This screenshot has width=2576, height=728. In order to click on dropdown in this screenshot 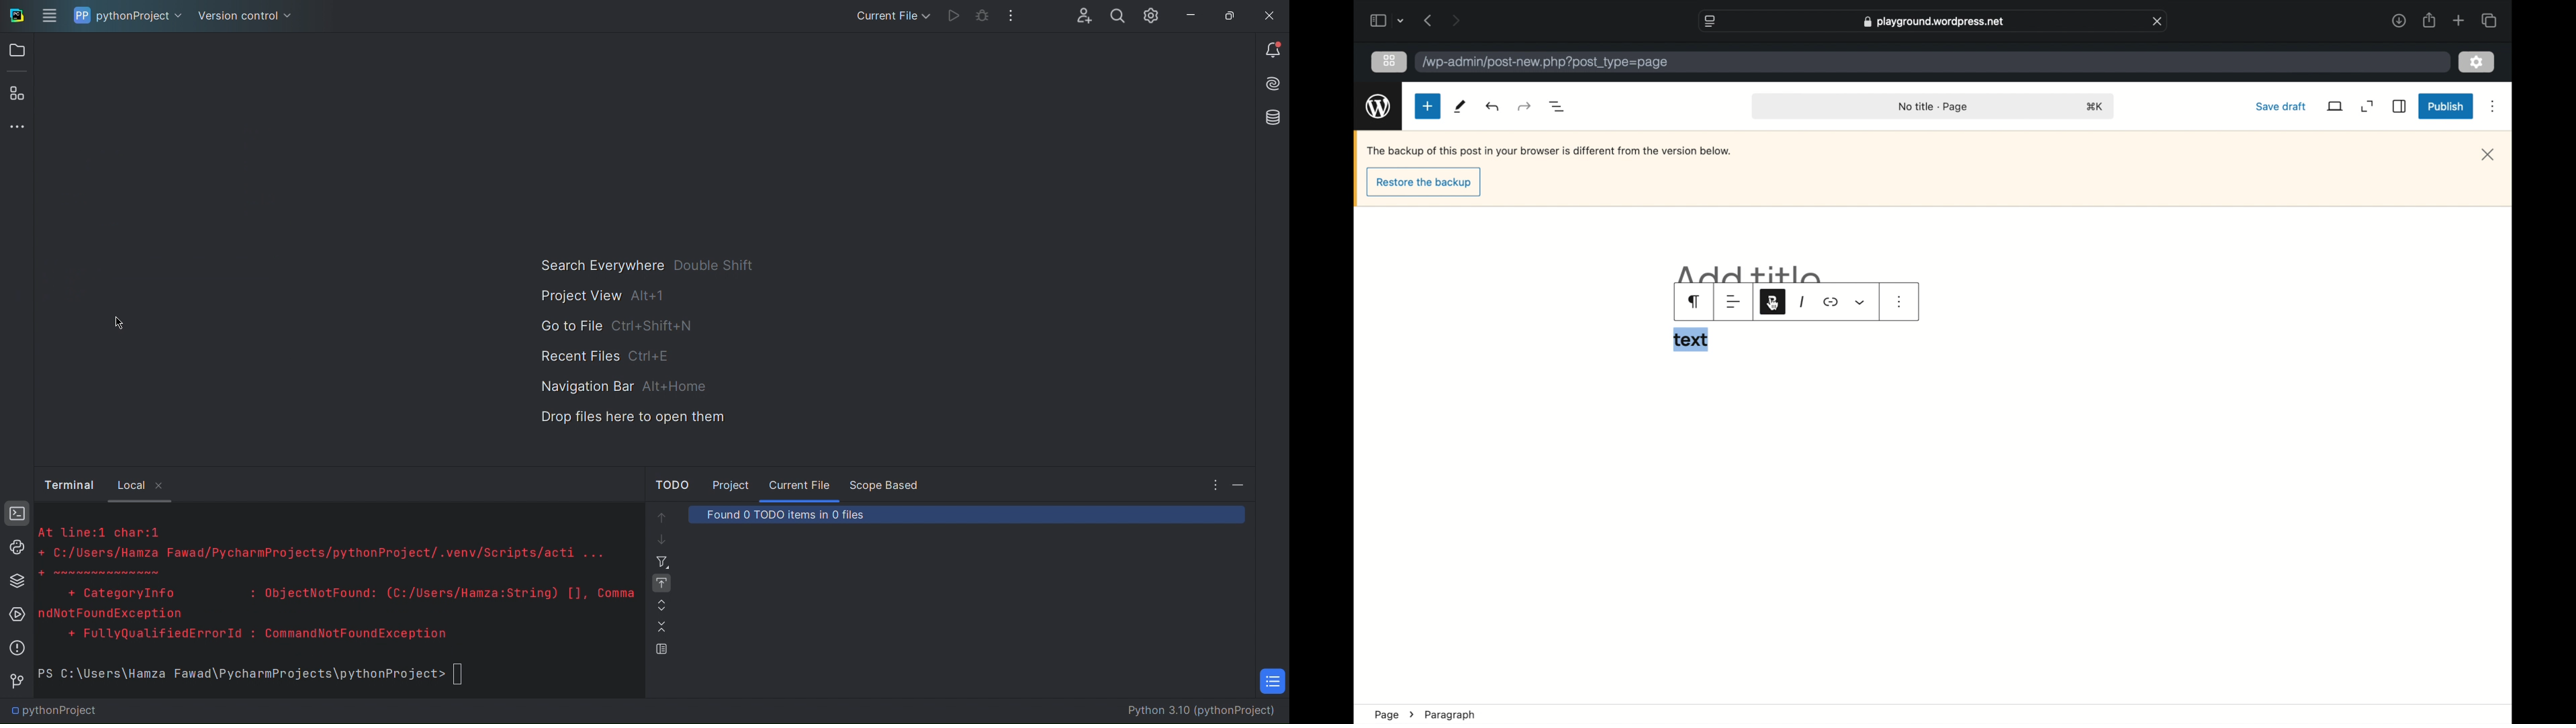, I will do `click(1401, 21)`.